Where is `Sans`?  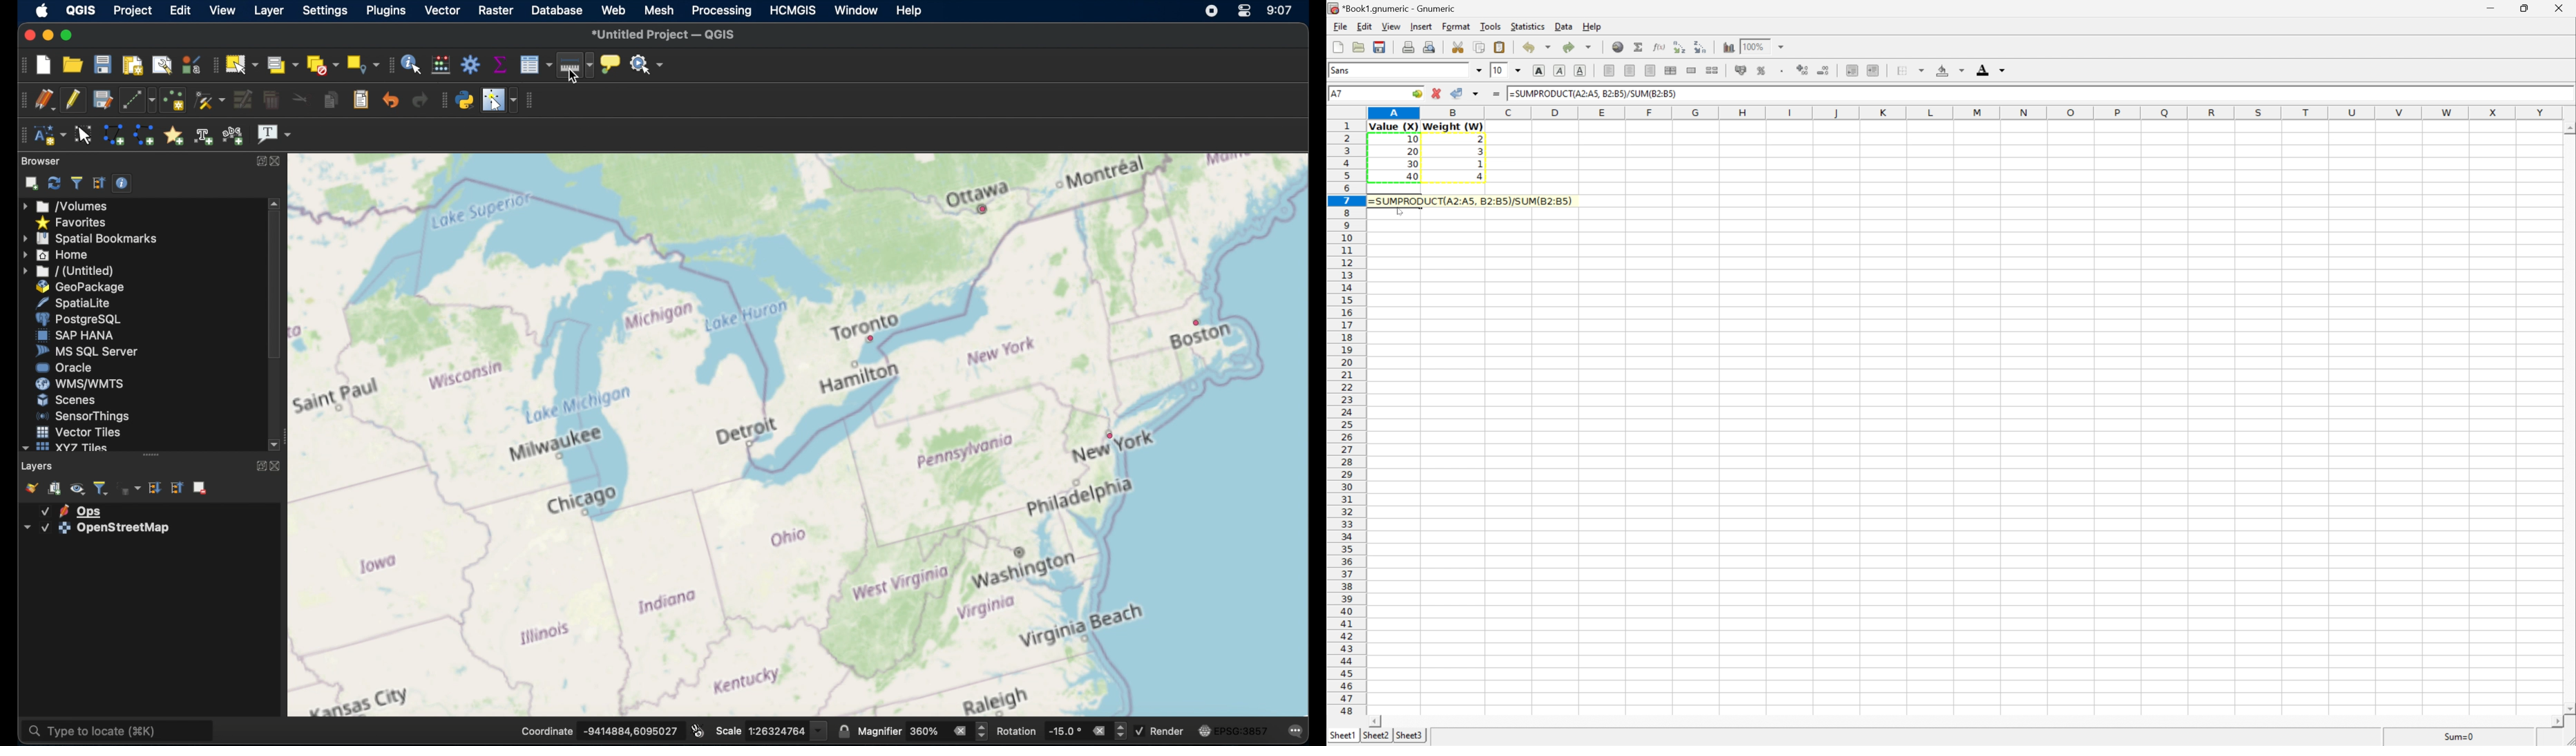 Sans is located at coordinates (1341, 68).